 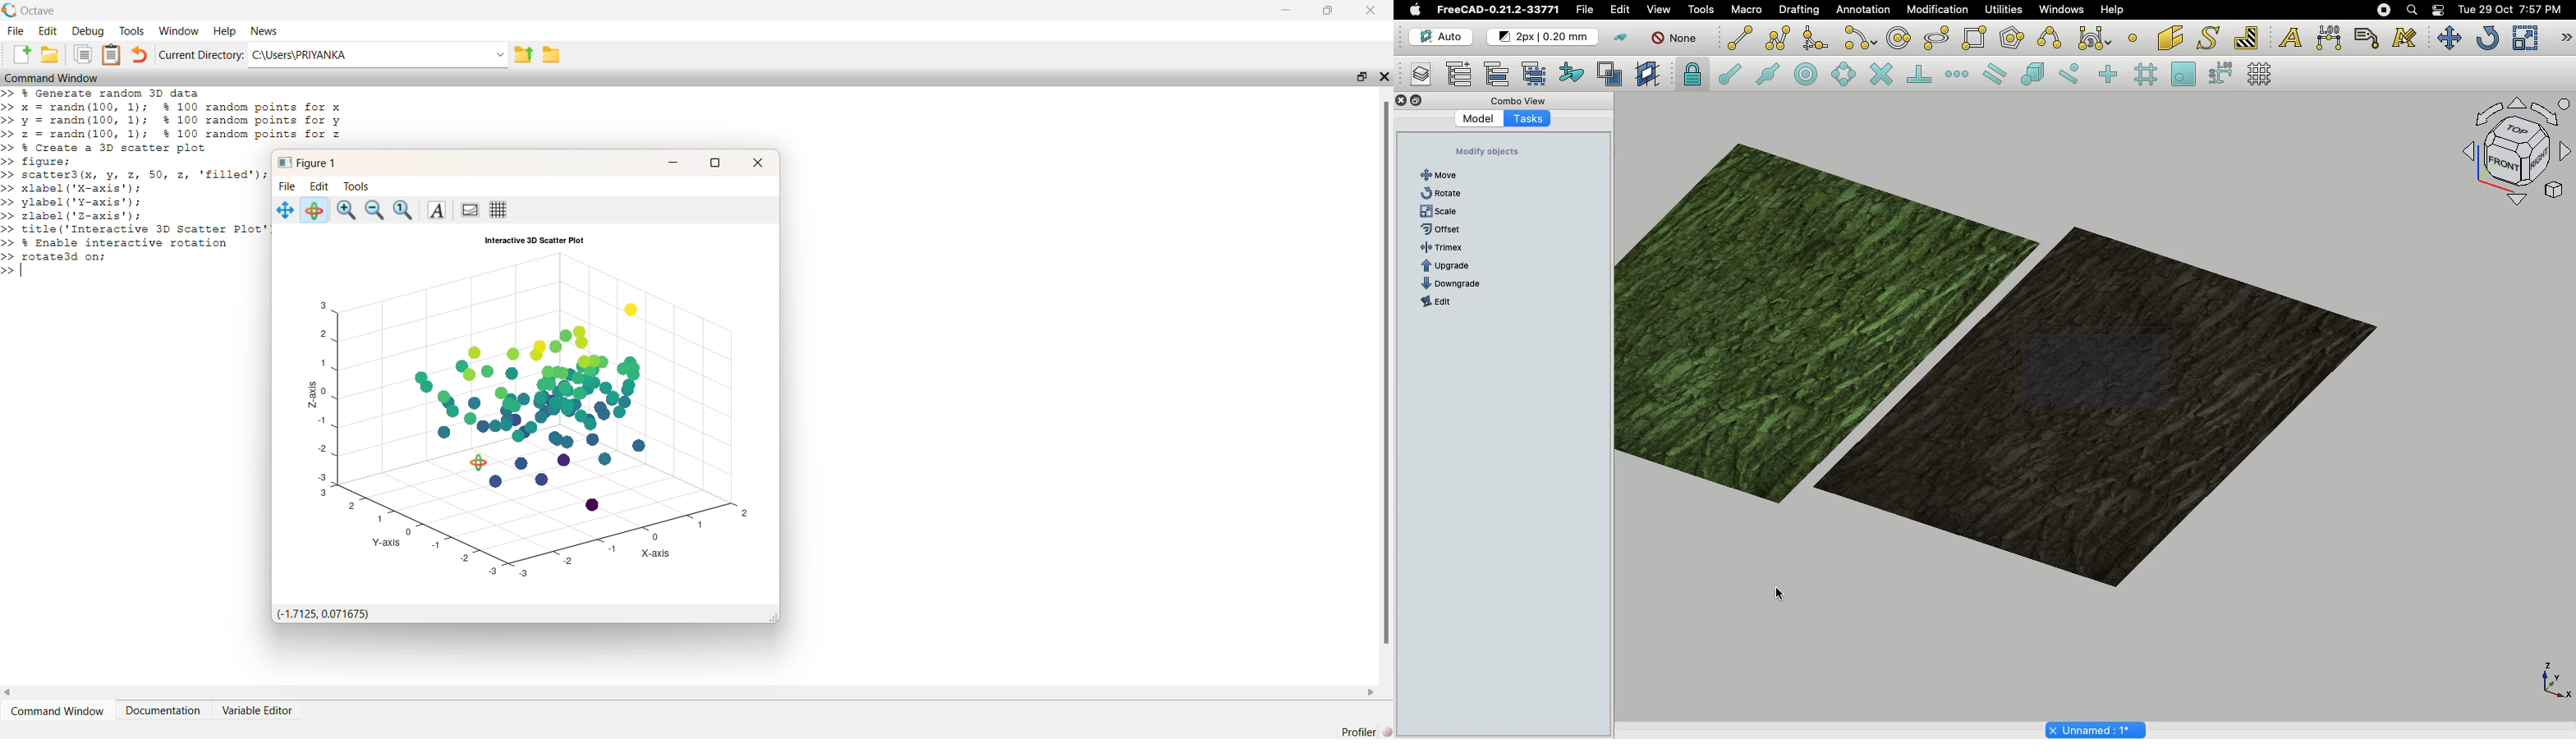 What do you see at coordinates (1995, 74) in the screenshot?
I see `Snap parallel` at bounding box center [1995, 74].